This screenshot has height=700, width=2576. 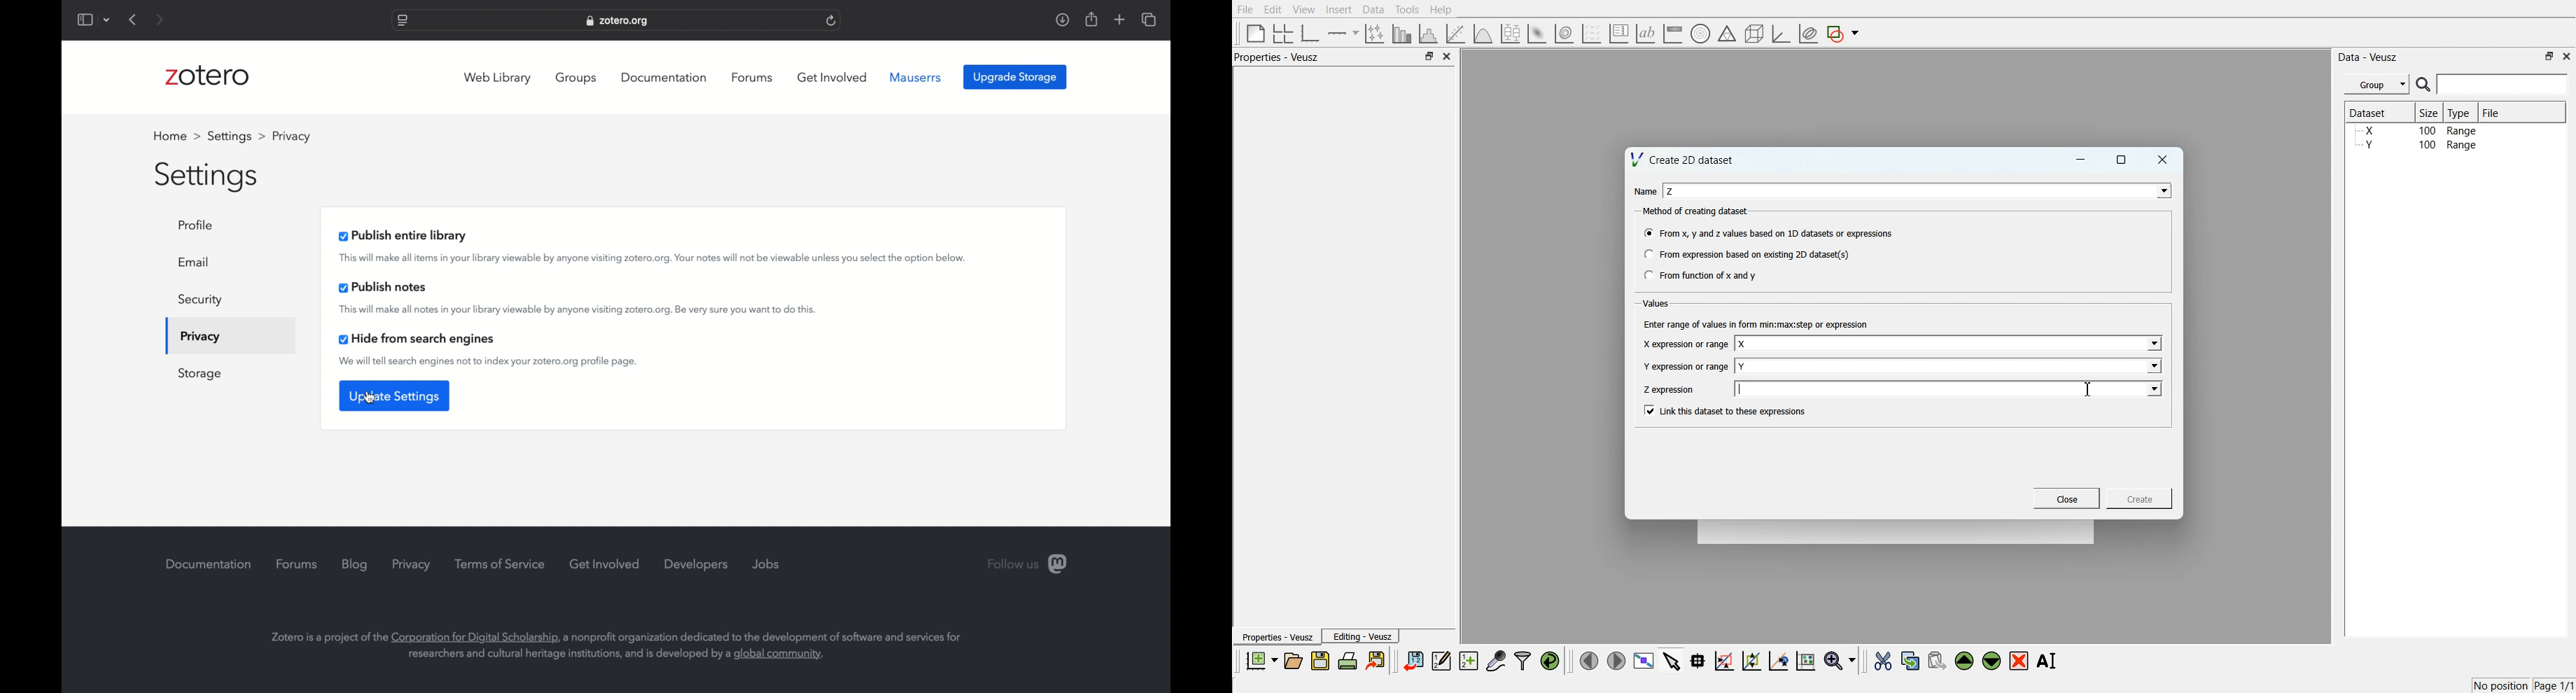 I want to click on Drop down, so click(x=2153, y=388).